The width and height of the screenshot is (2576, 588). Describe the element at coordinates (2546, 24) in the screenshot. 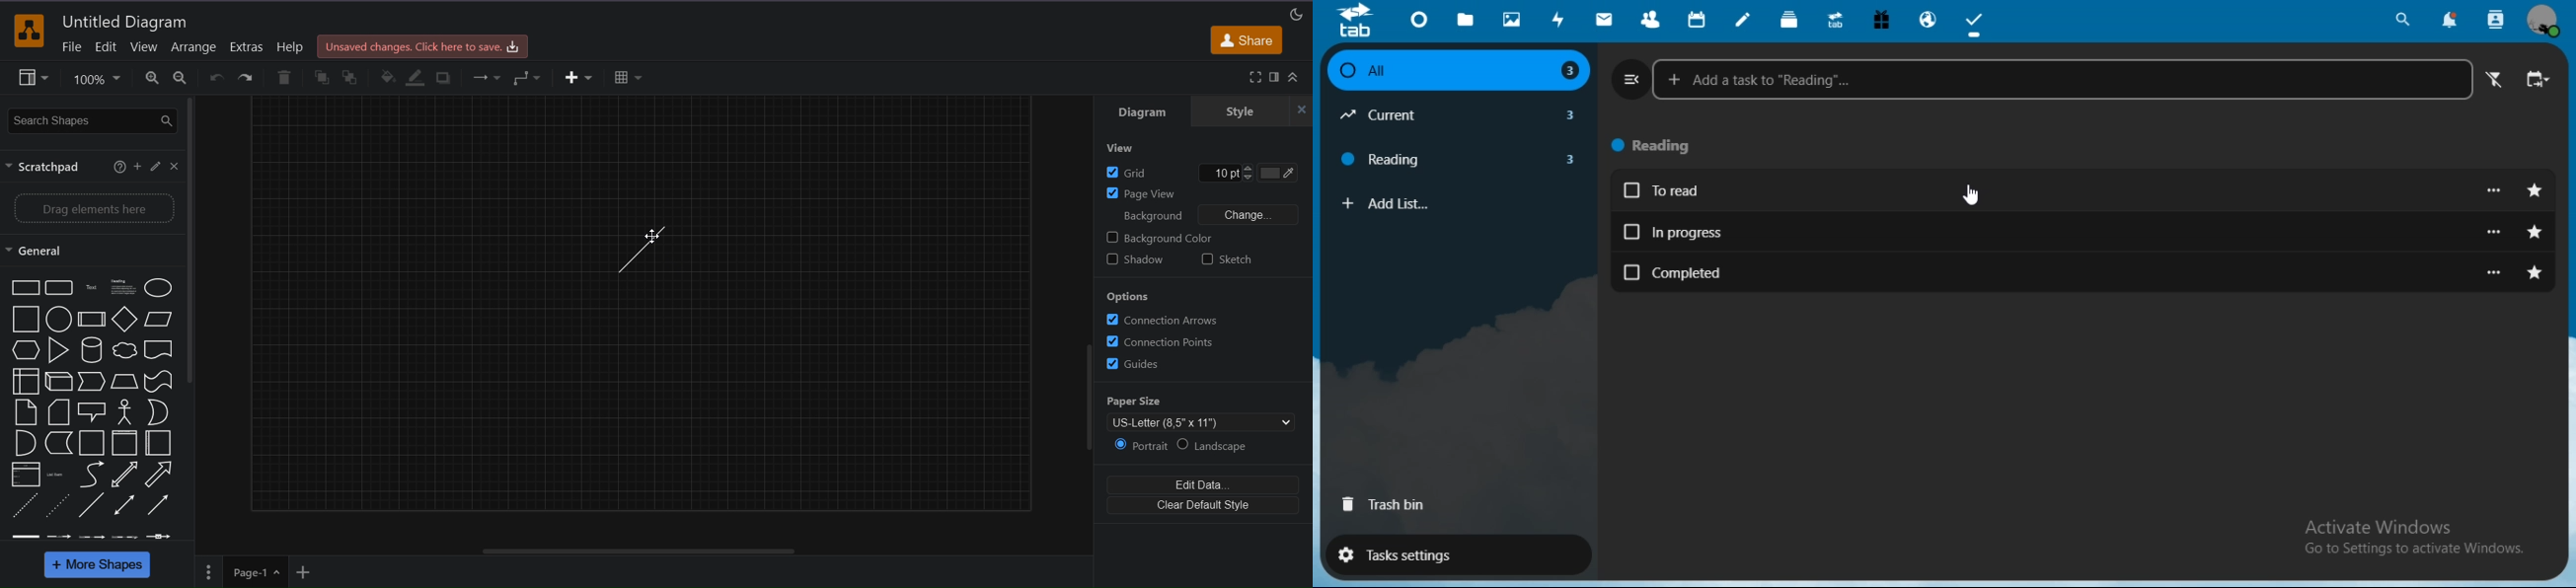

I see `view profile` at that location.